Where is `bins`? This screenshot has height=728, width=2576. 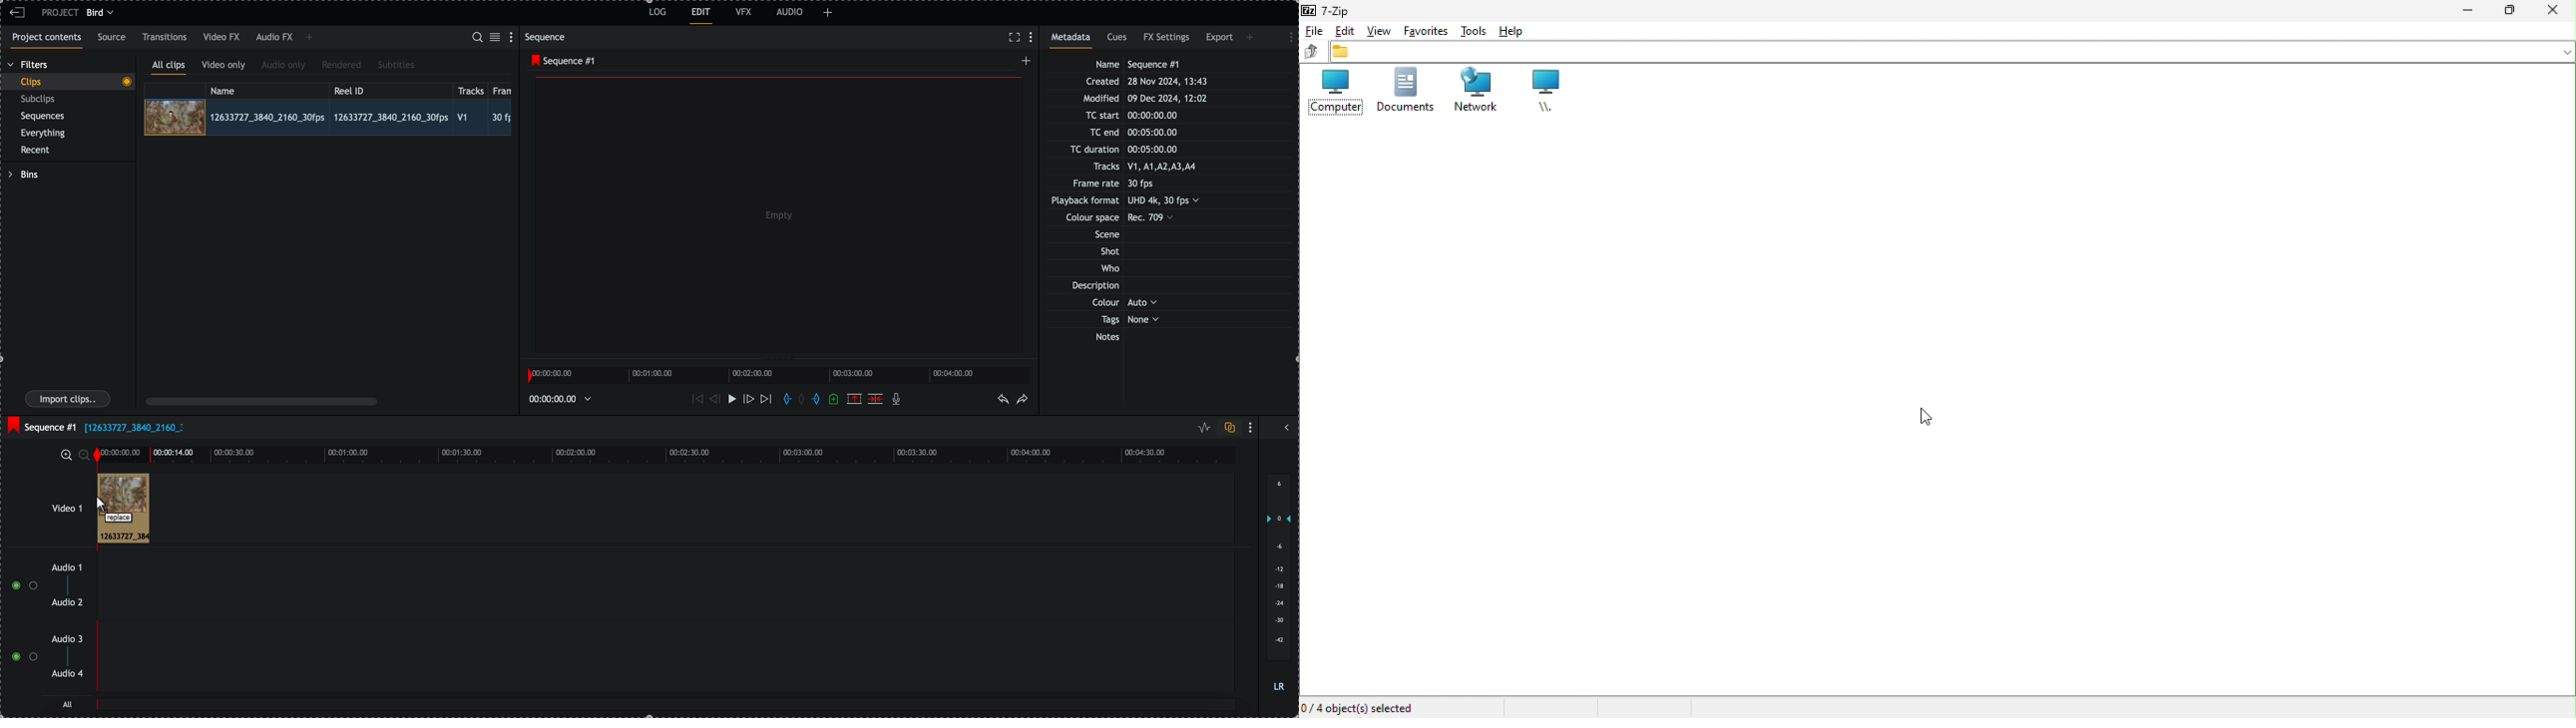 bins is located at coordinates (23, 175).